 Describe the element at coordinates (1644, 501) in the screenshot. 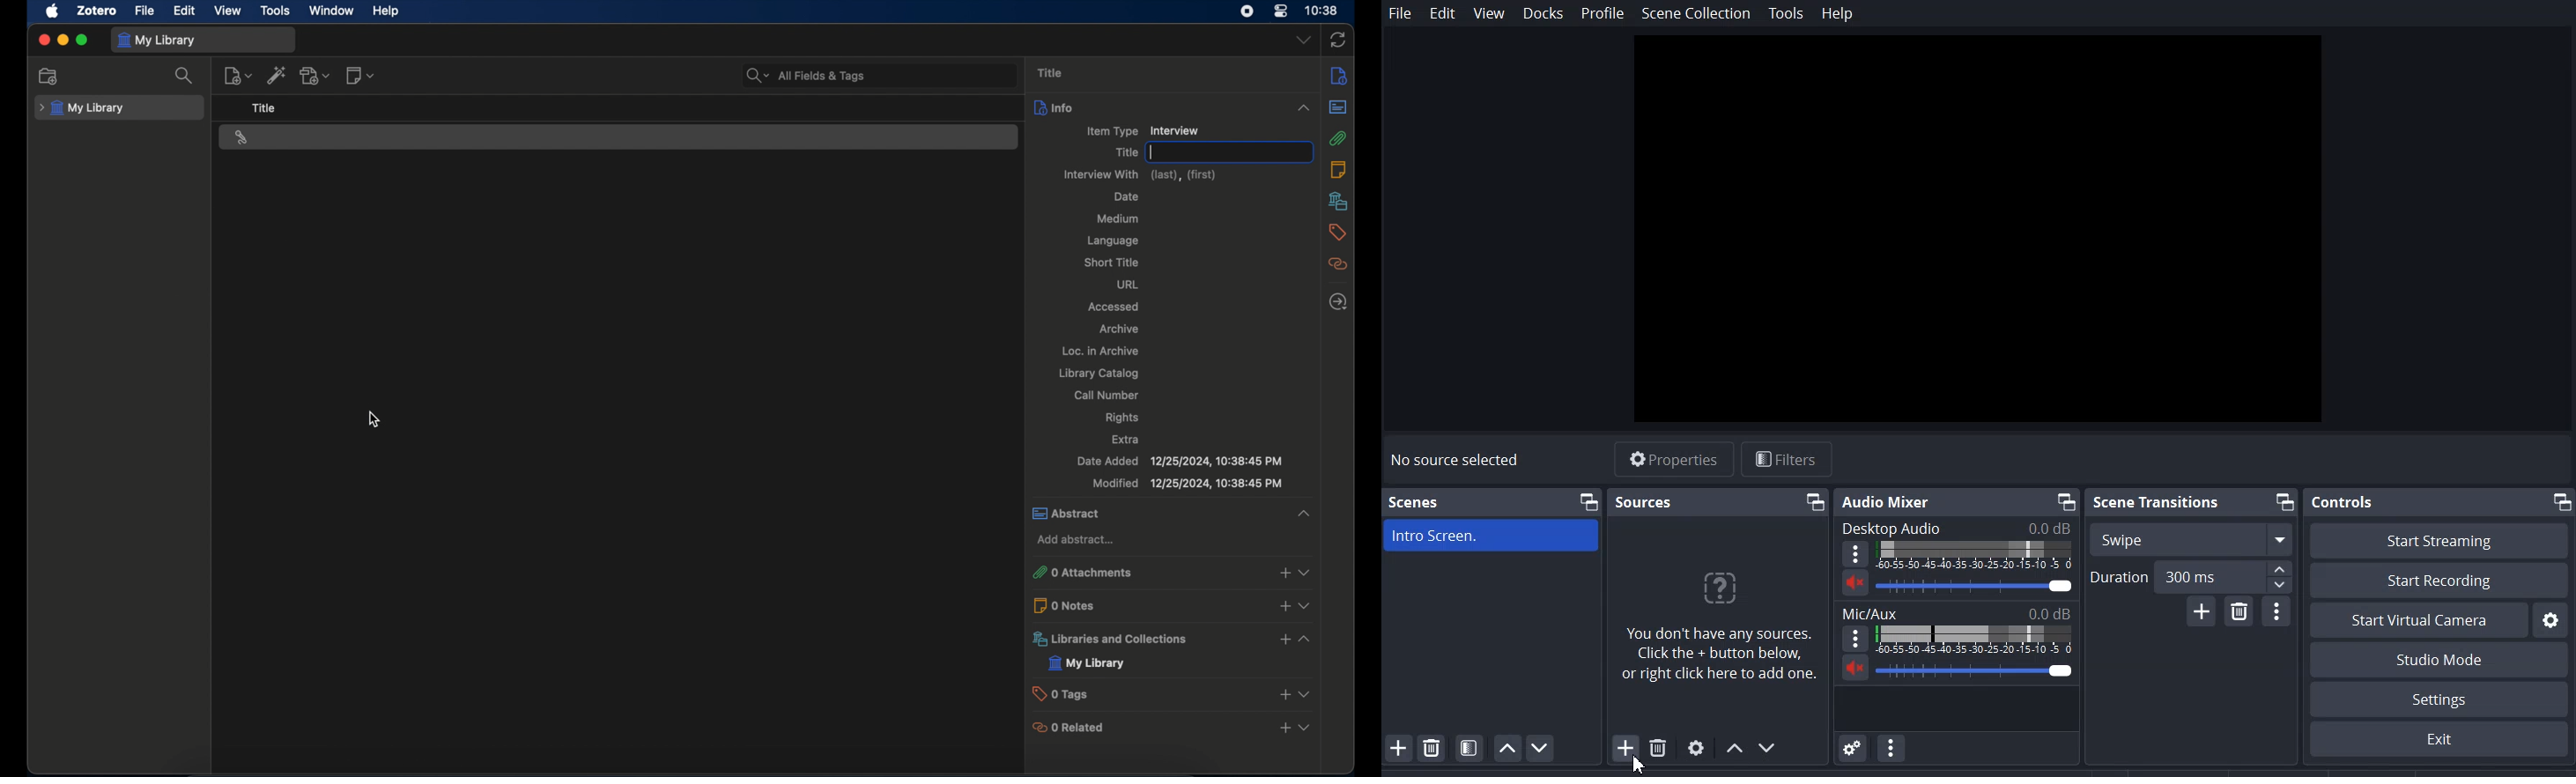

I see `Source` at that location.